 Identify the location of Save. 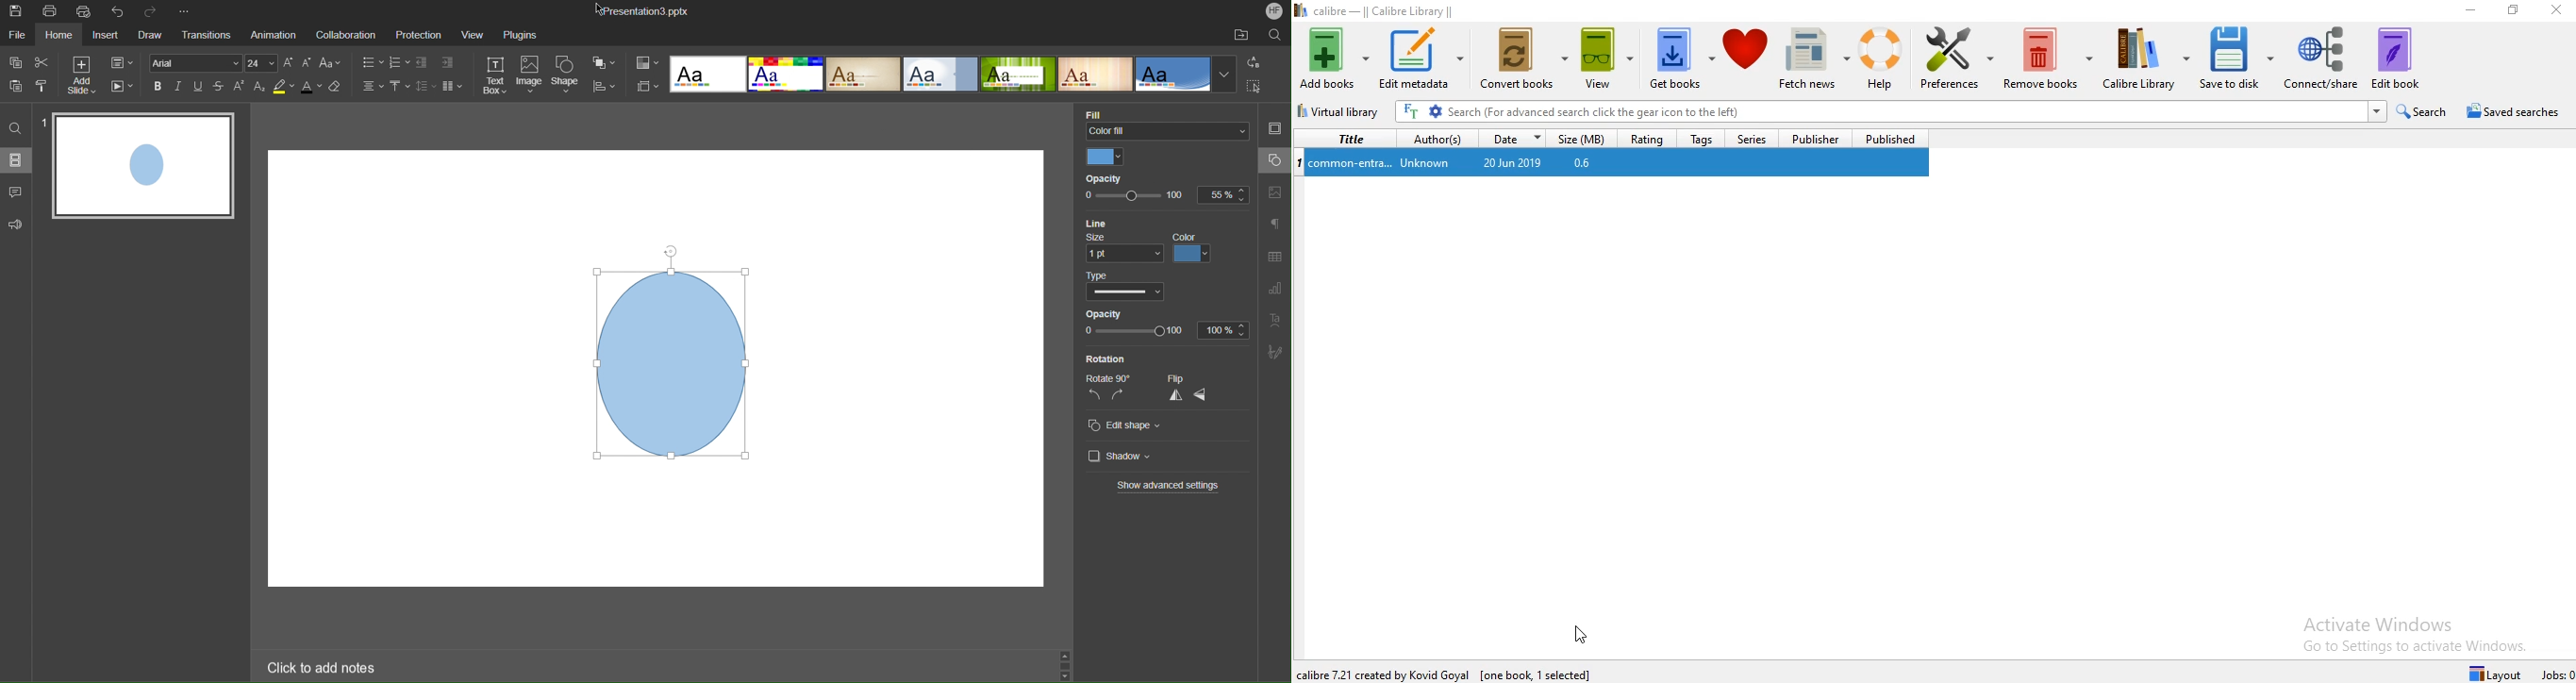
(18, 13).